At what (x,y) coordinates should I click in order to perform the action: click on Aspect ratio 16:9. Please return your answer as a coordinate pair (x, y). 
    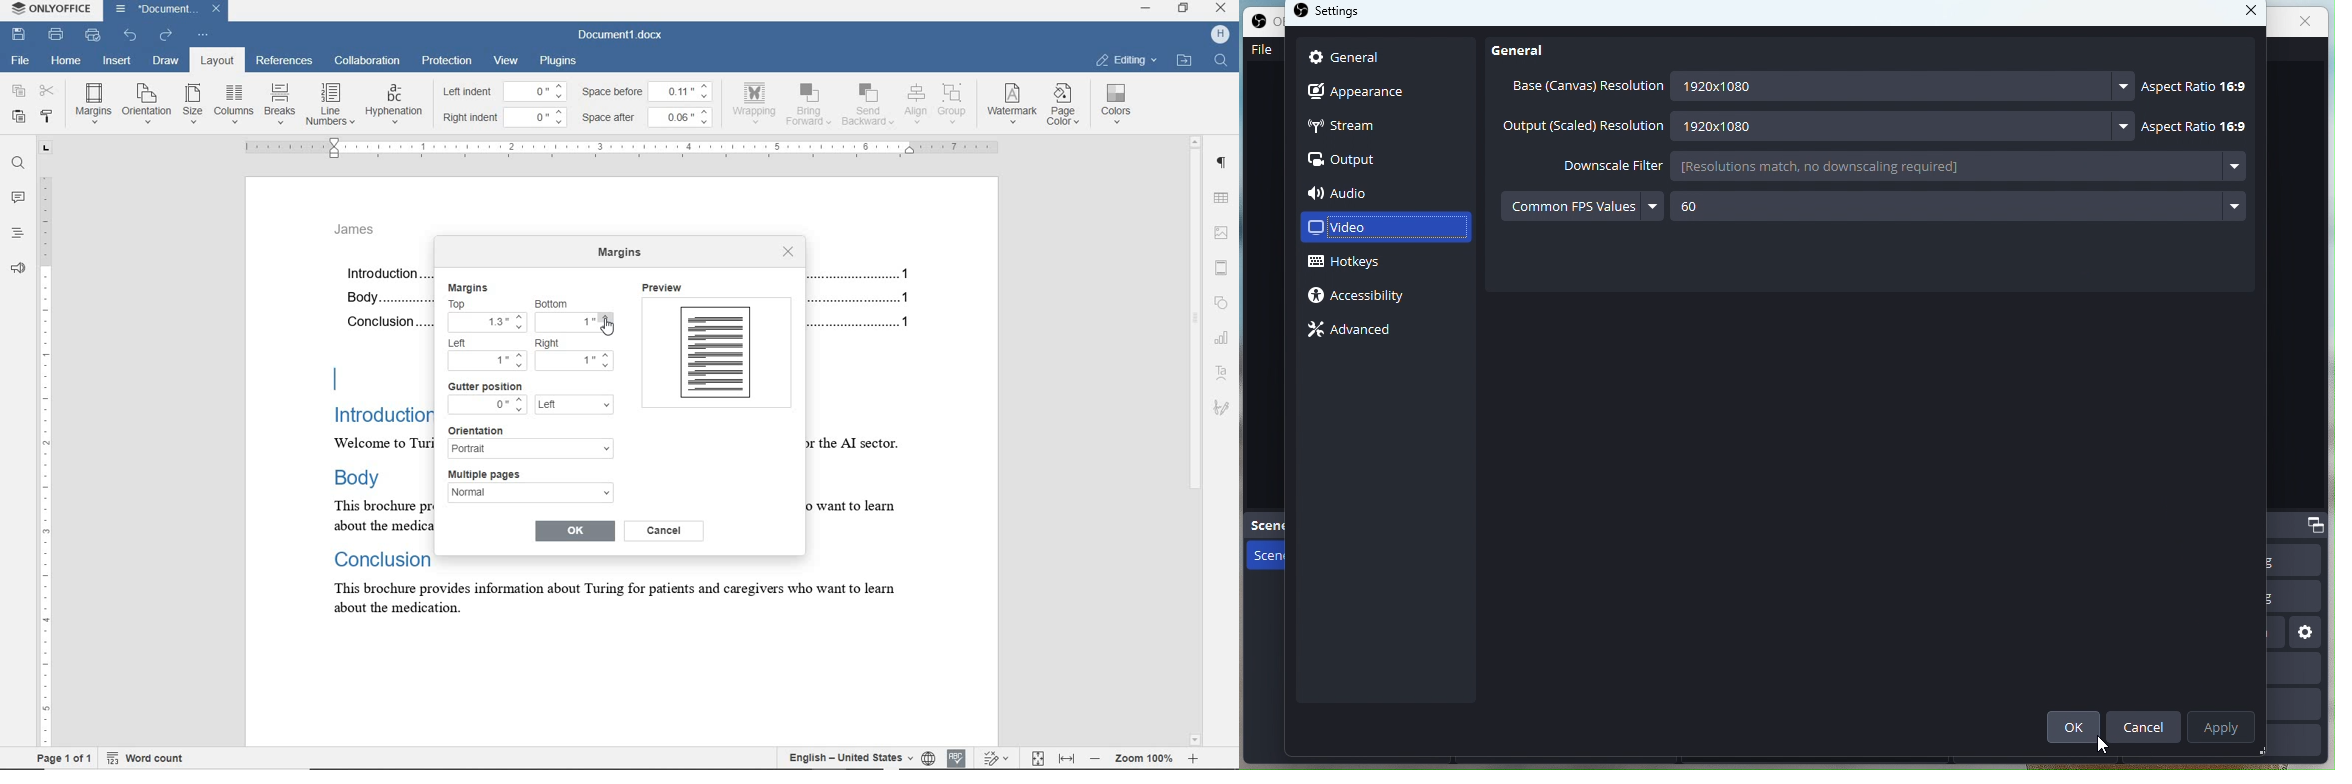
    Looking at the image, I should click on (2195, 126).